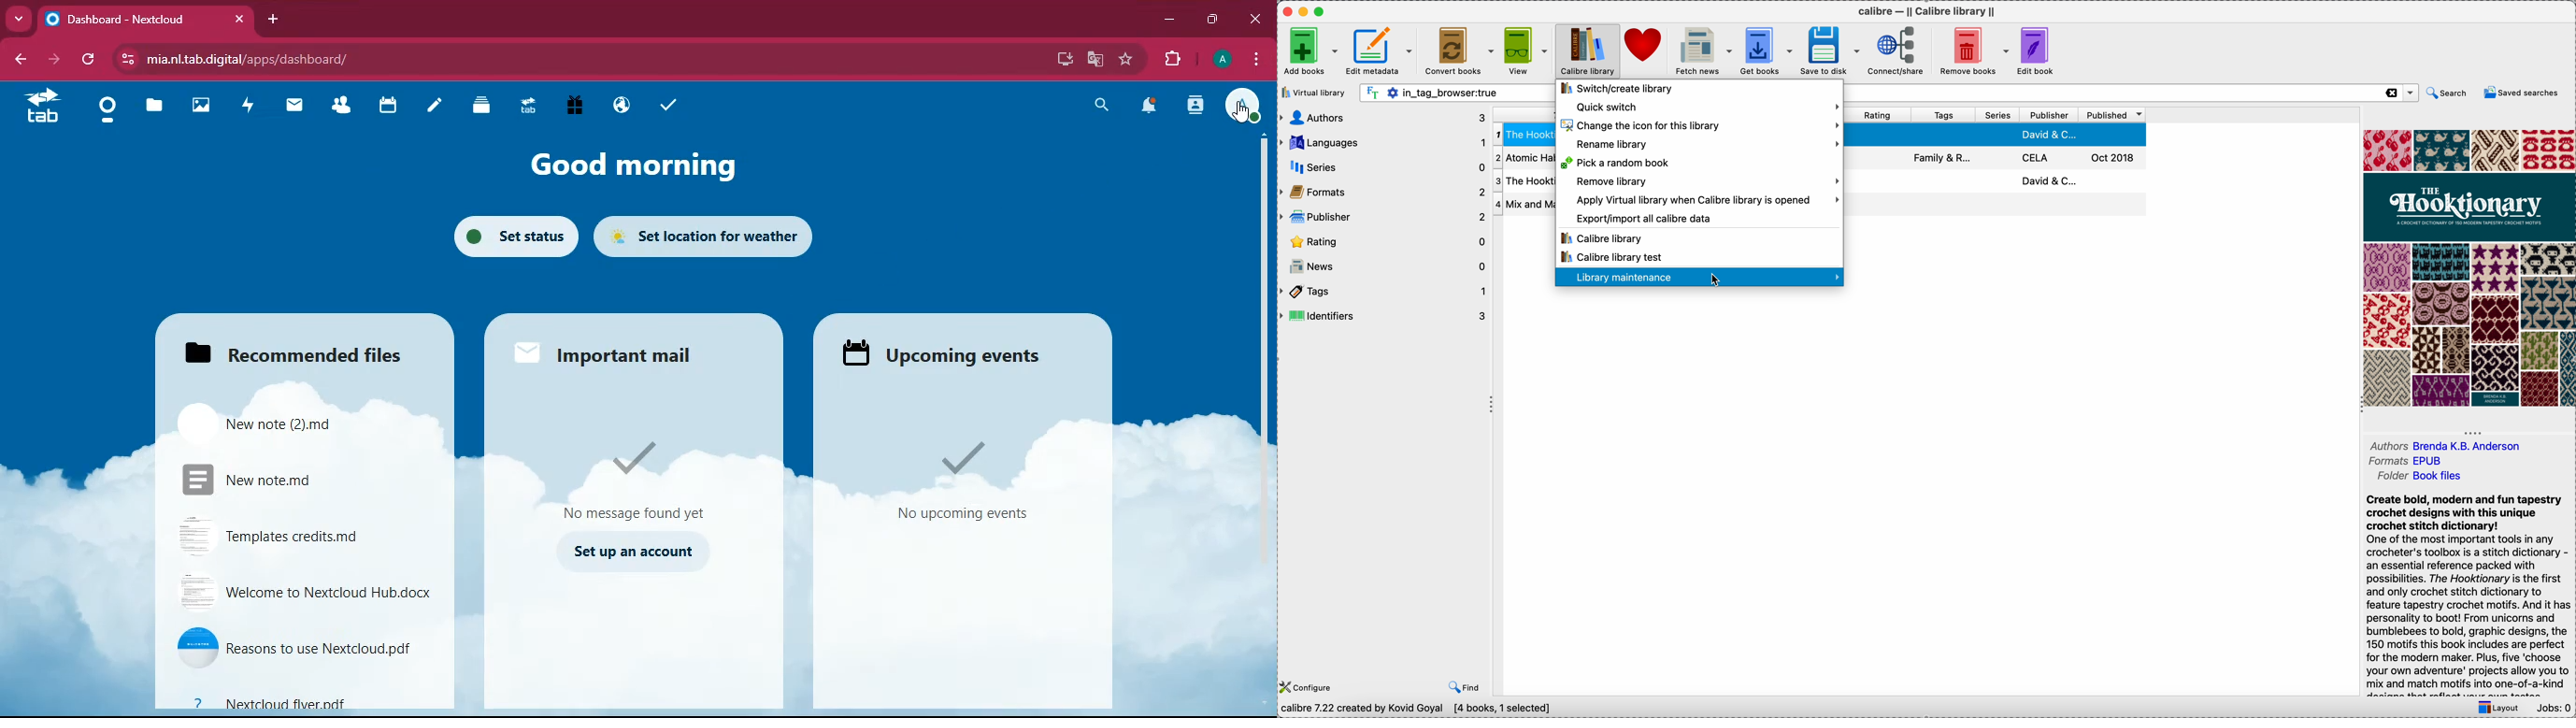  Describe the element at coordinates (1238, 119) in the screenshot. I see `cursor` at that location.